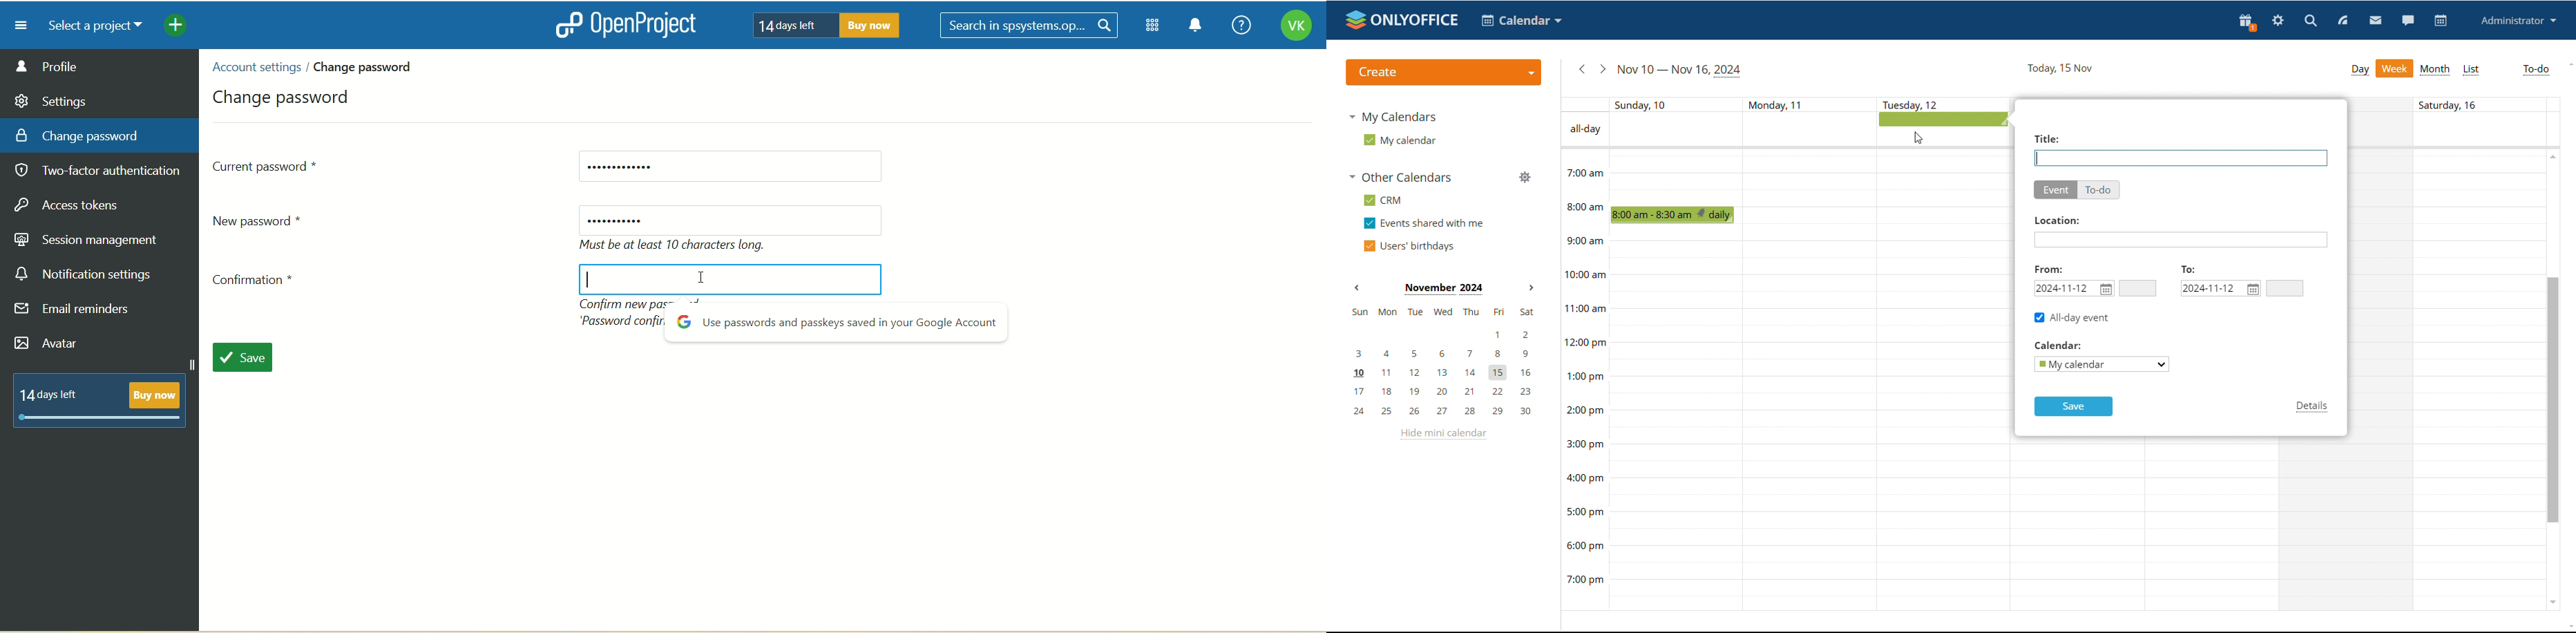 The image size is (2576, 644). Describe the element at coordinates (1031, 26) in the screenshot. I see `search` at that location.